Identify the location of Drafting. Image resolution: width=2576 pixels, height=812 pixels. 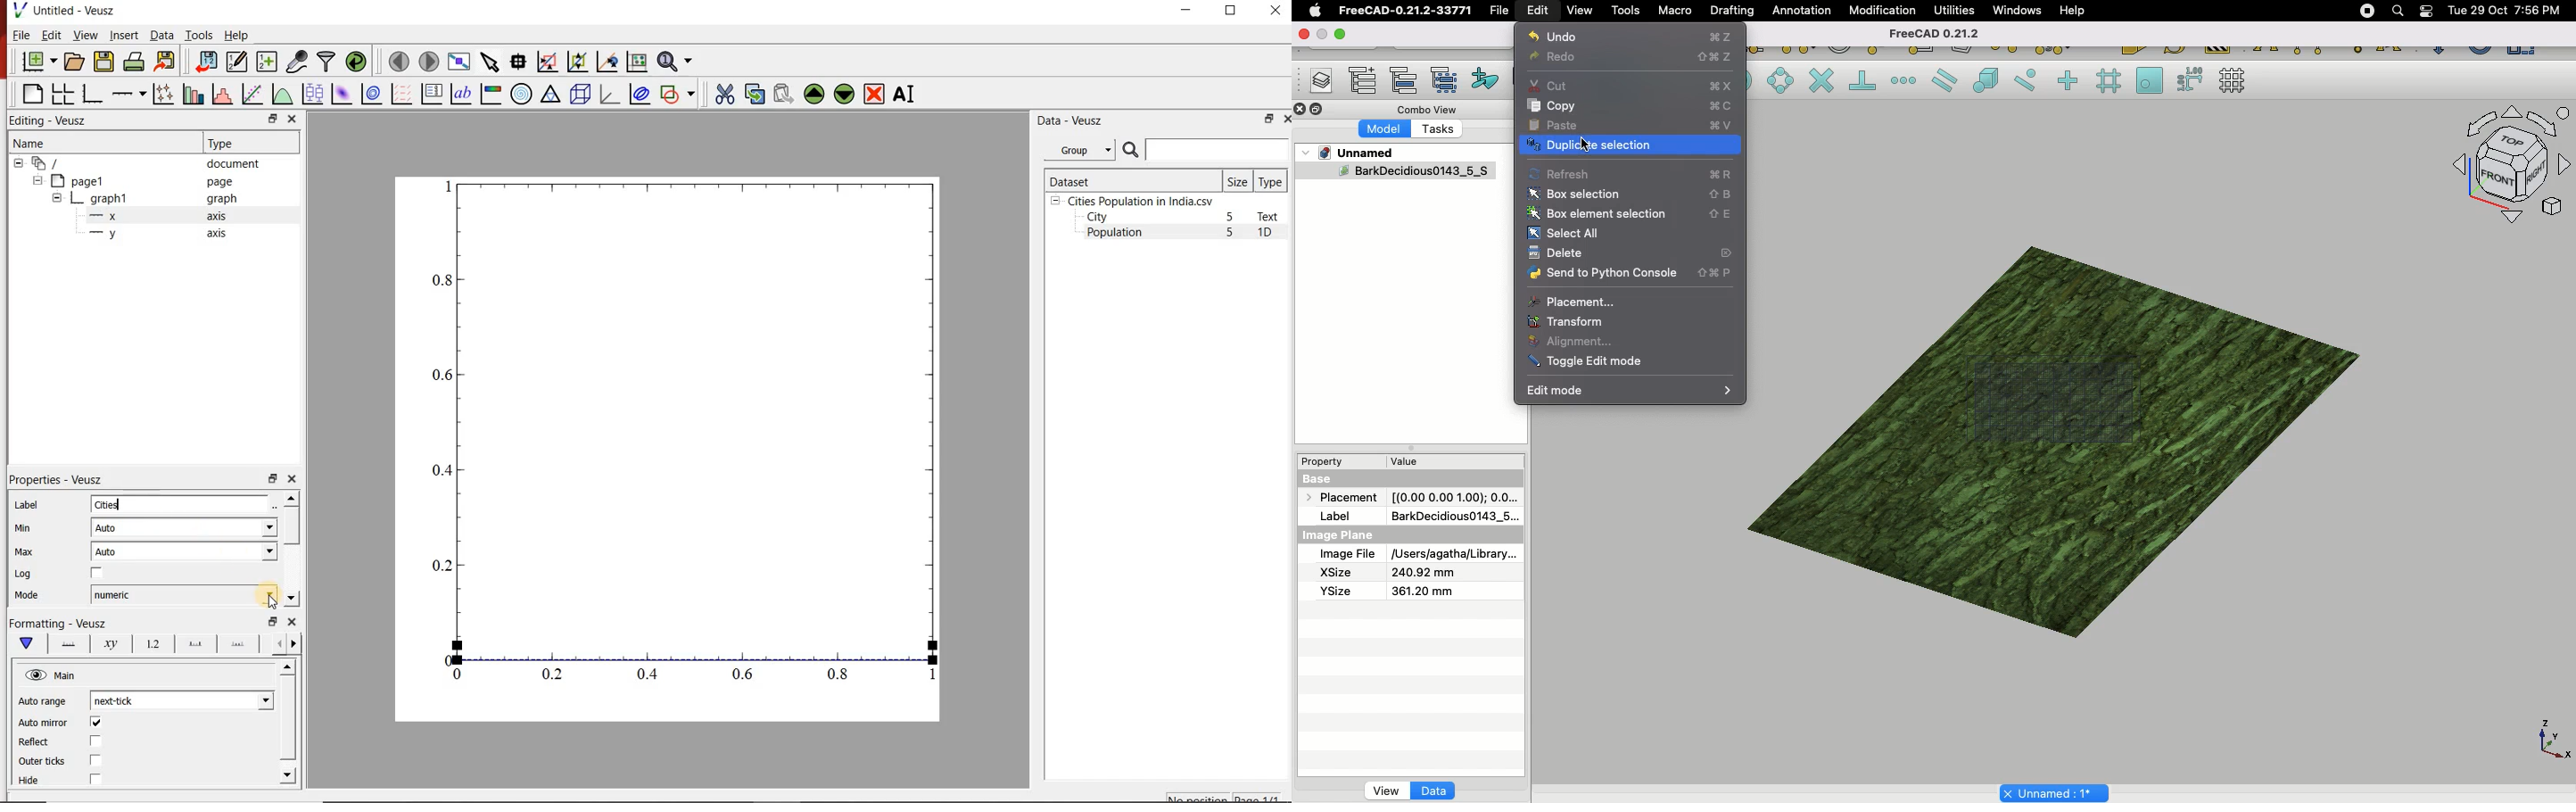
(1734, 10).